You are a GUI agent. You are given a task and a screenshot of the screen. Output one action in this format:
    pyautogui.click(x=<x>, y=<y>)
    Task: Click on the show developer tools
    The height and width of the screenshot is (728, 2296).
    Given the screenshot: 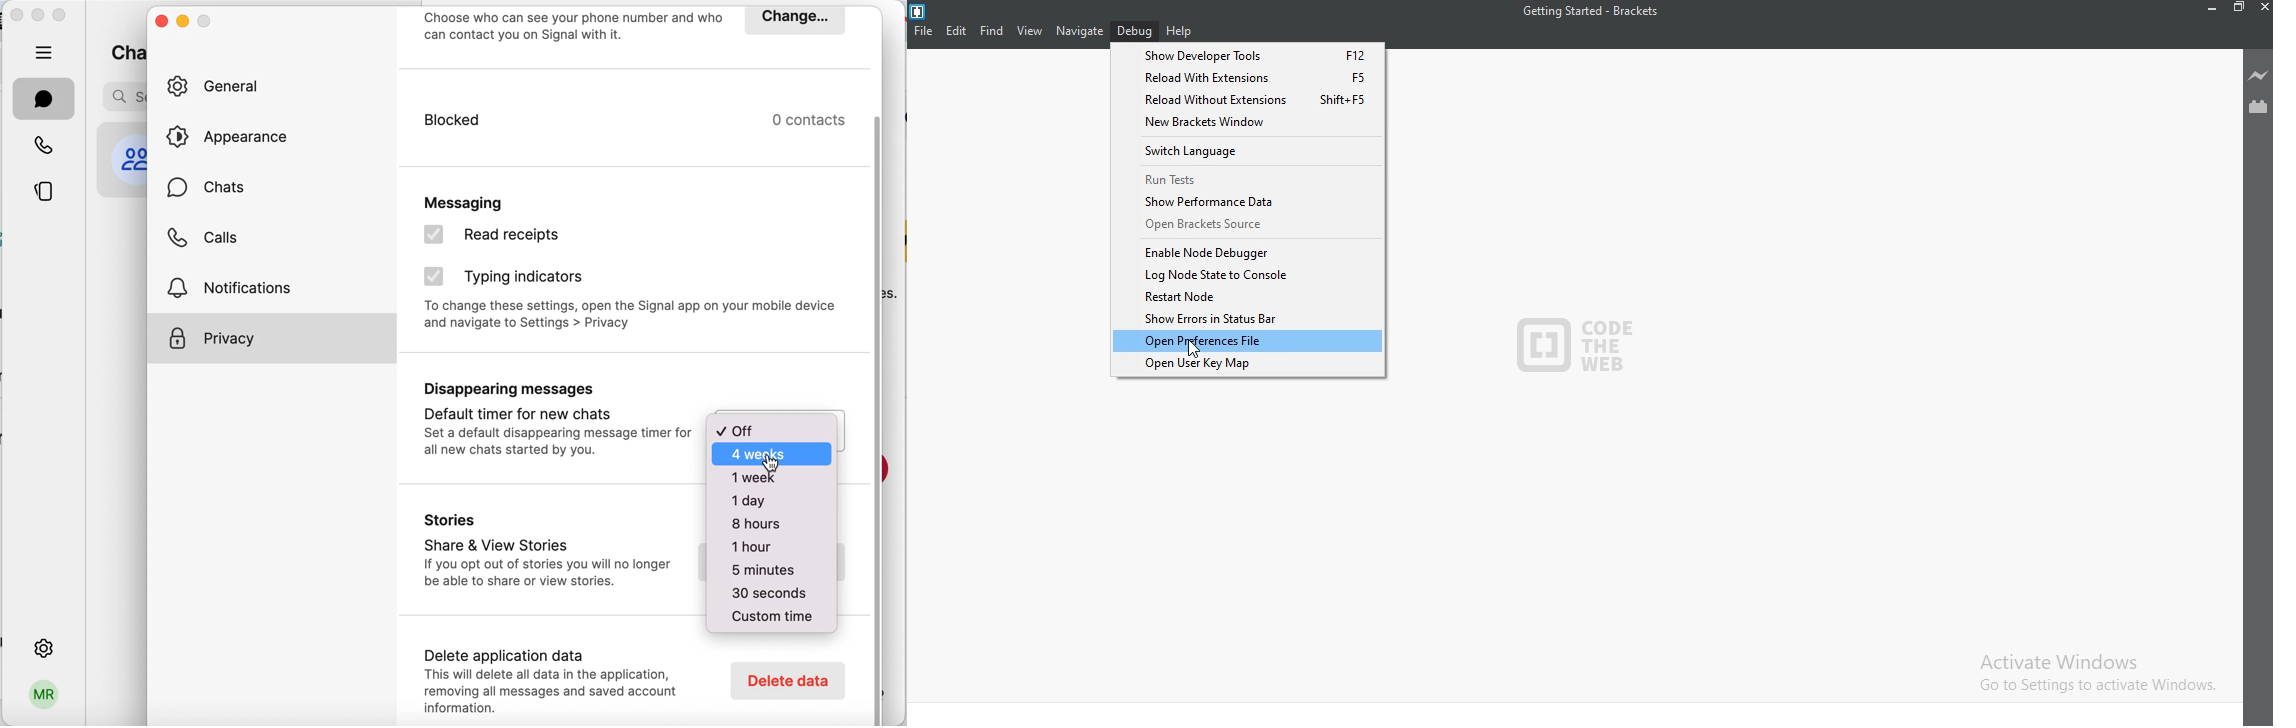 What is the action you would take?
    pyautogui.click(x=1247, y=54)
    